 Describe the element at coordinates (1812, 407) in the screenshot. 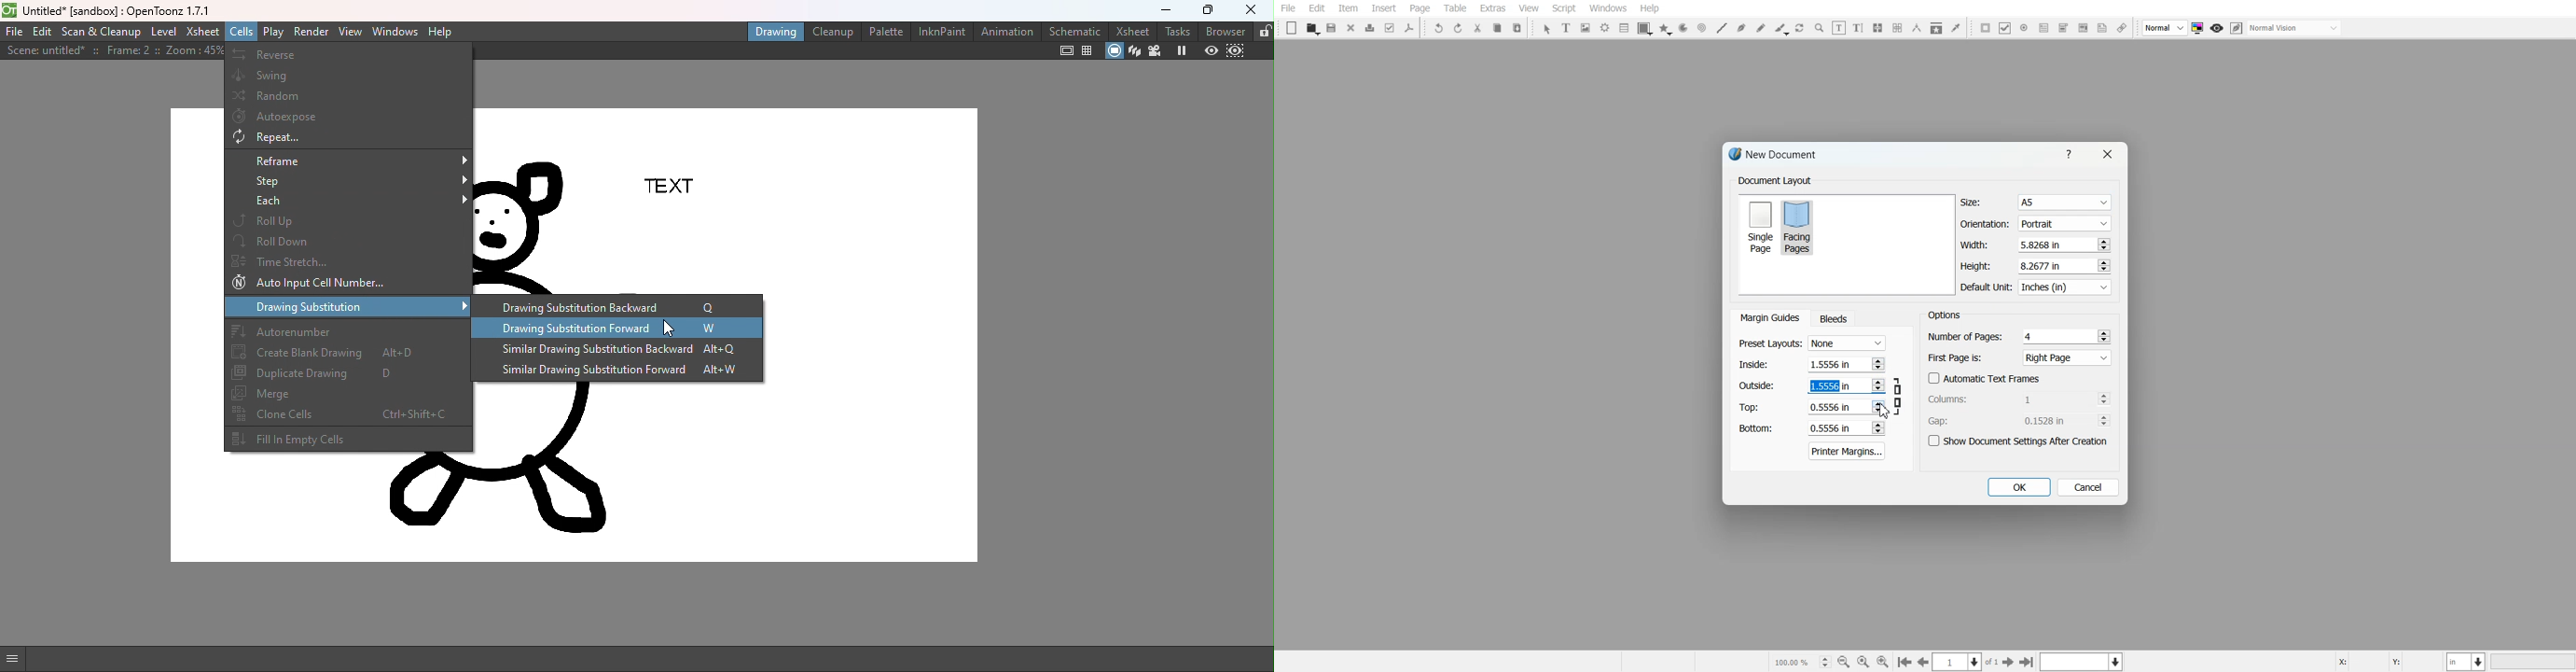

I see `Top margin adjuster` at that location.